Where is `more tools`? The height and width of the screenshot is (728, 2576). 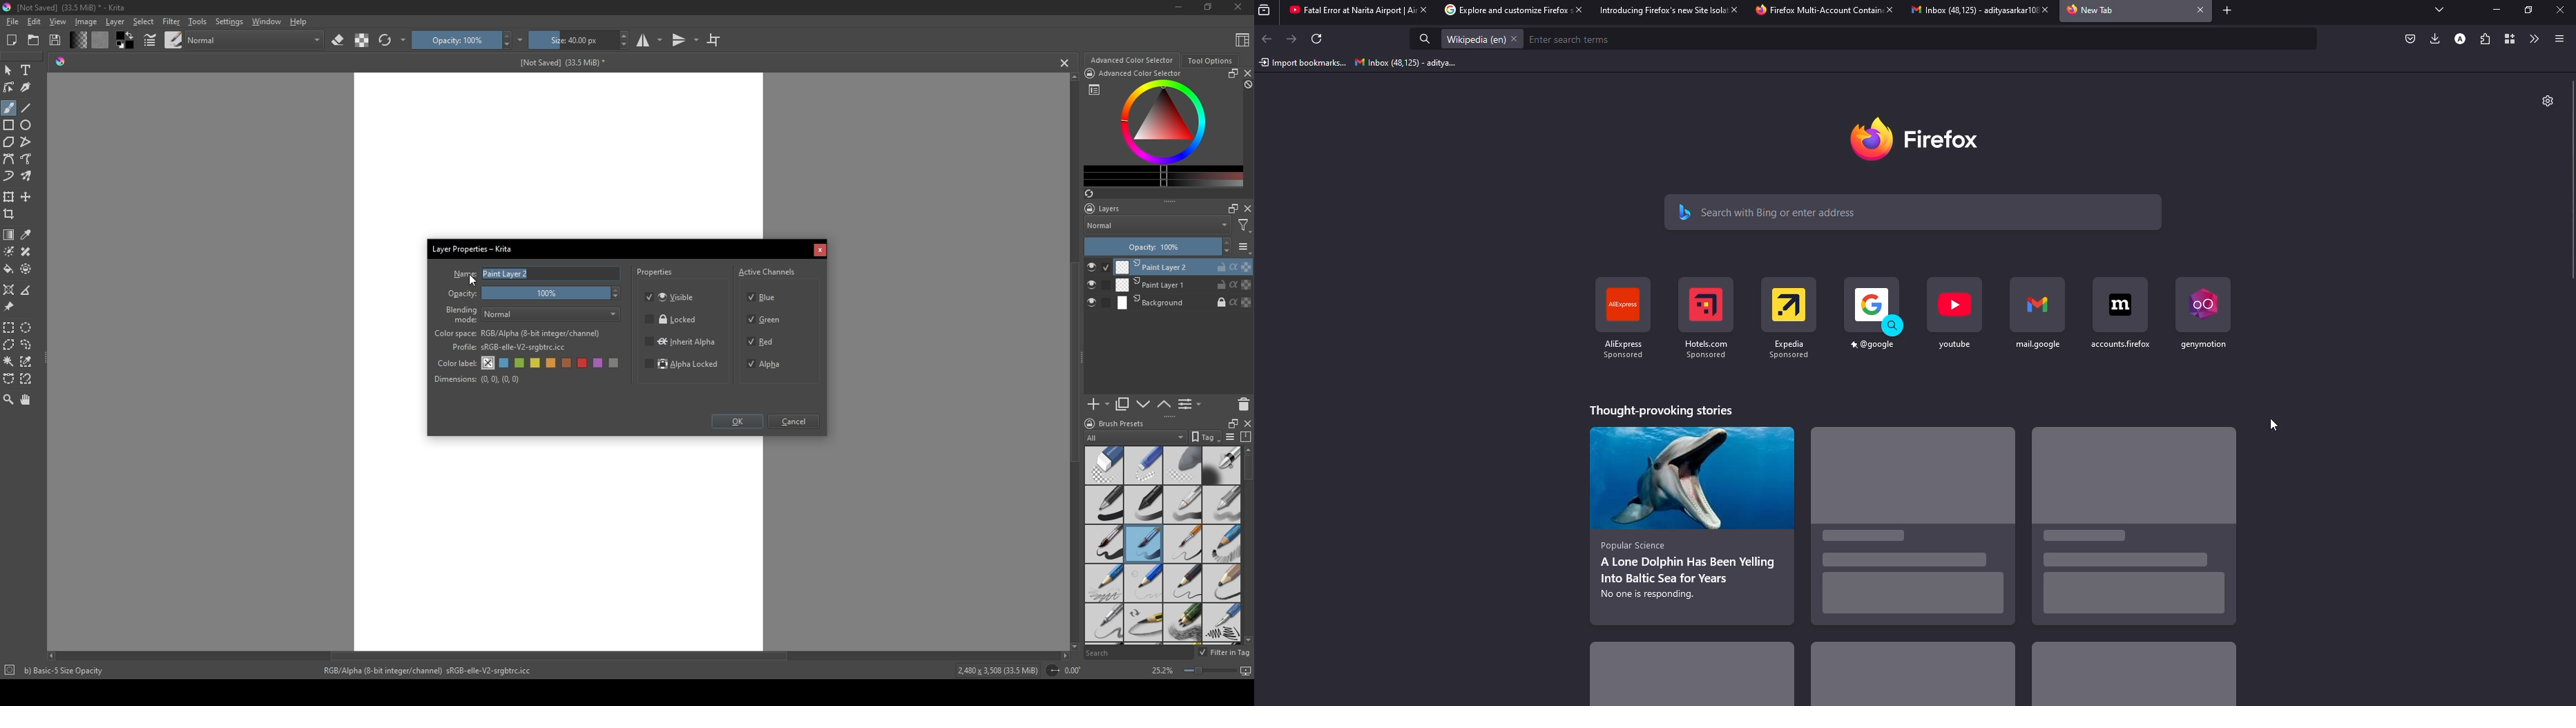 more tools is located at coordinates (2536, 39).